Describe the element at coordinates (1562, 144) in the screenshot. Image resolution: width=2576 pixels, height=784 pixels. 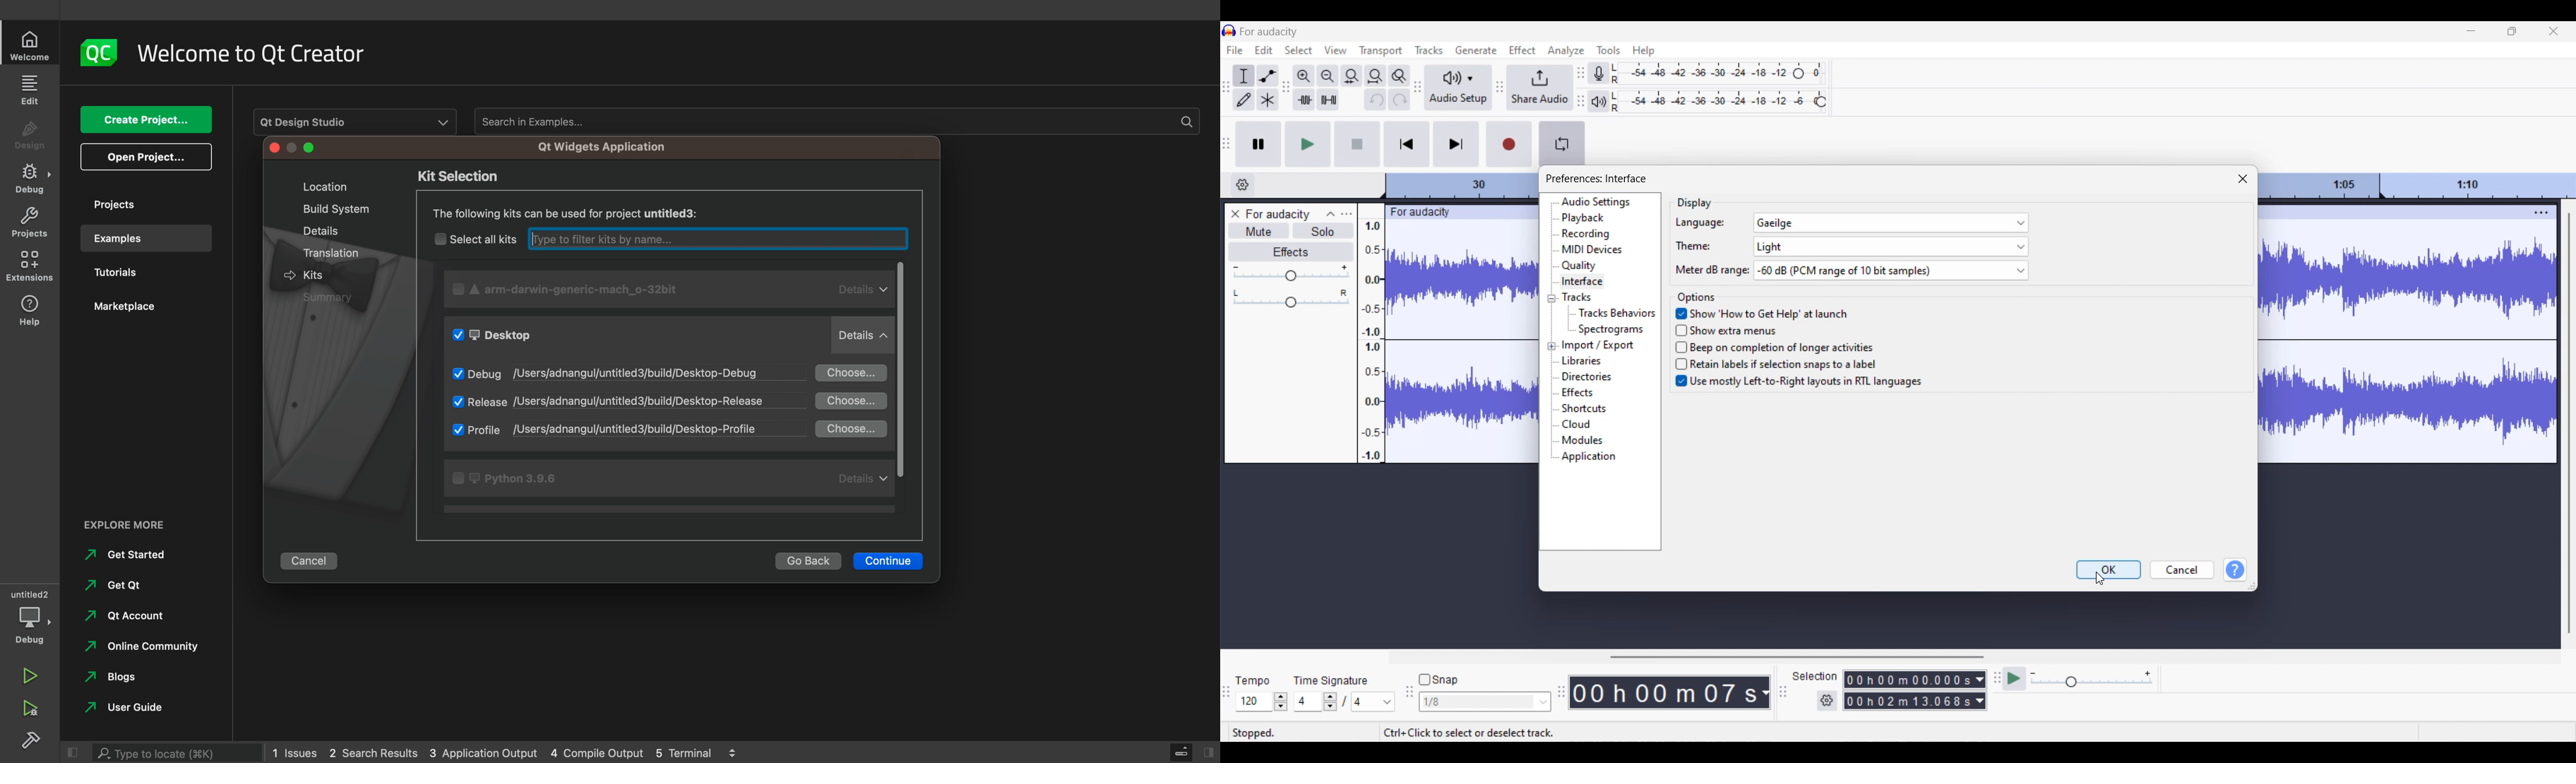
I see `Enable looping` at that location.